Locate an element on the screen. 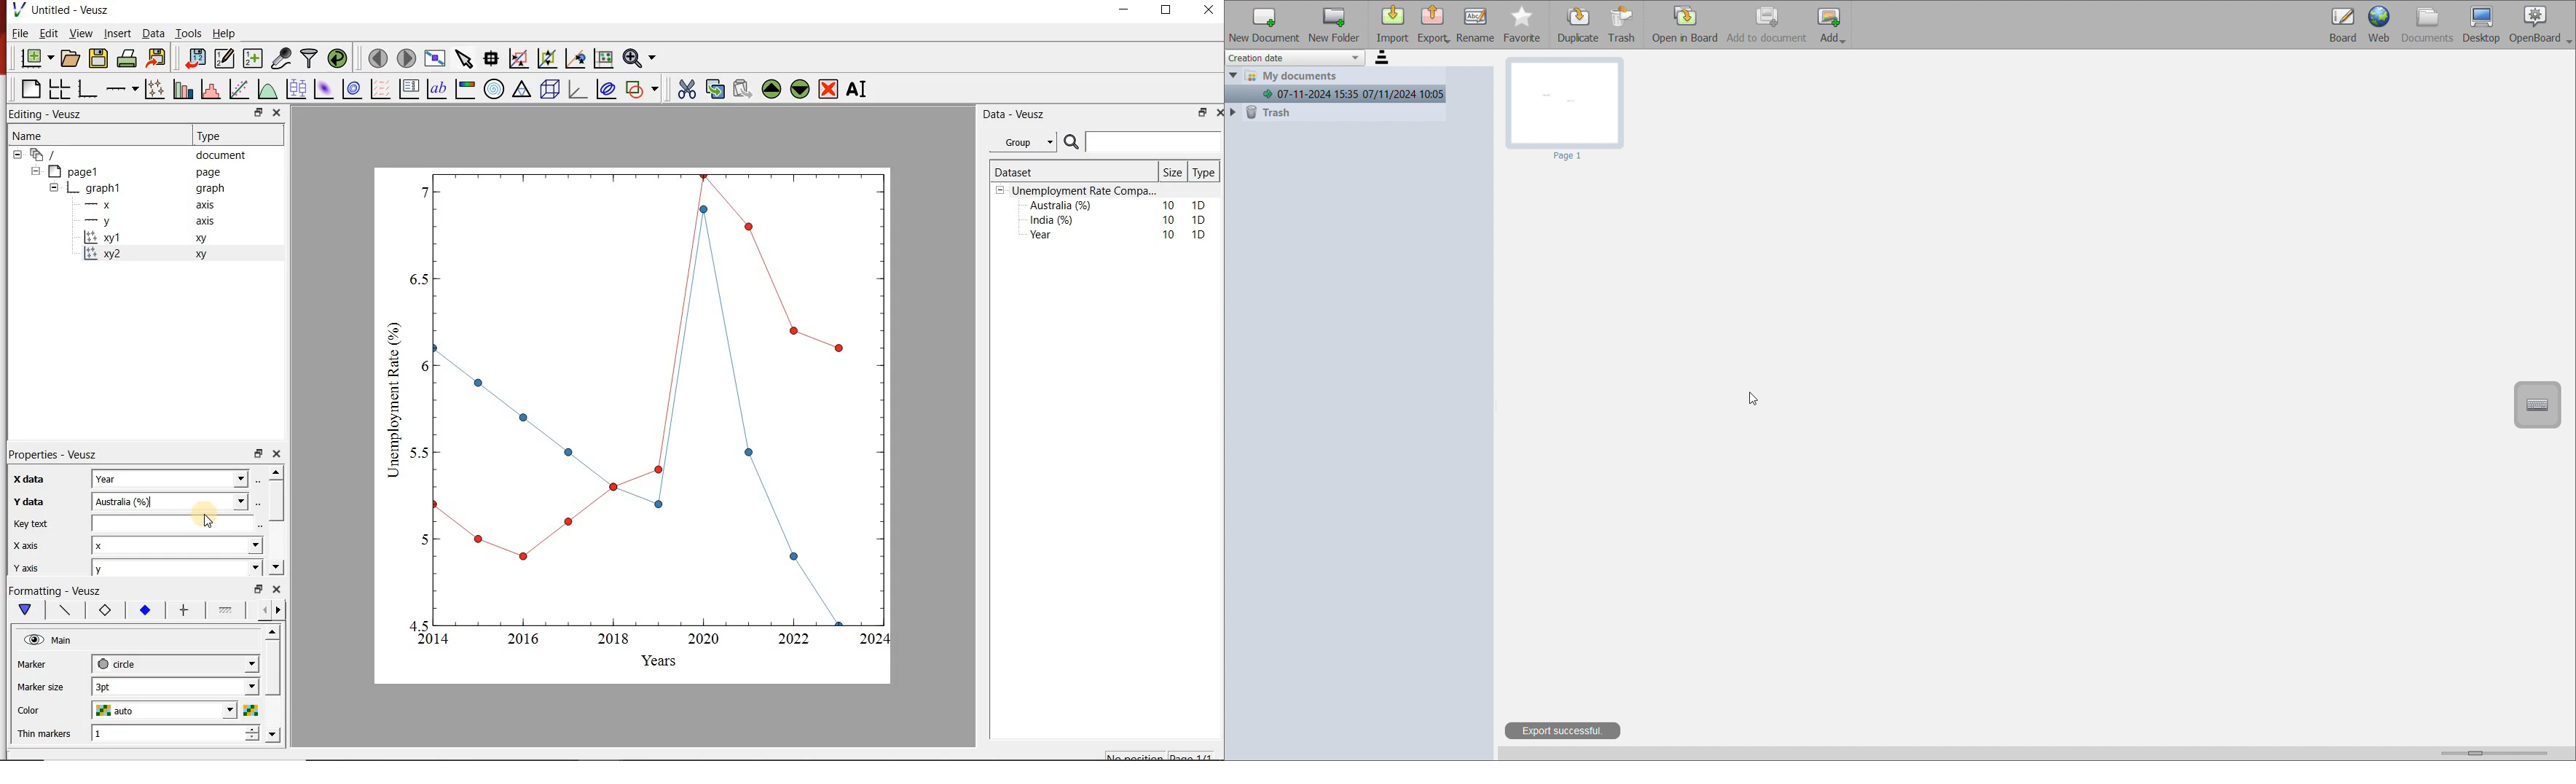 This screenshot has height=784, width=2576. scroll bar is located at coordinates (273, 680).